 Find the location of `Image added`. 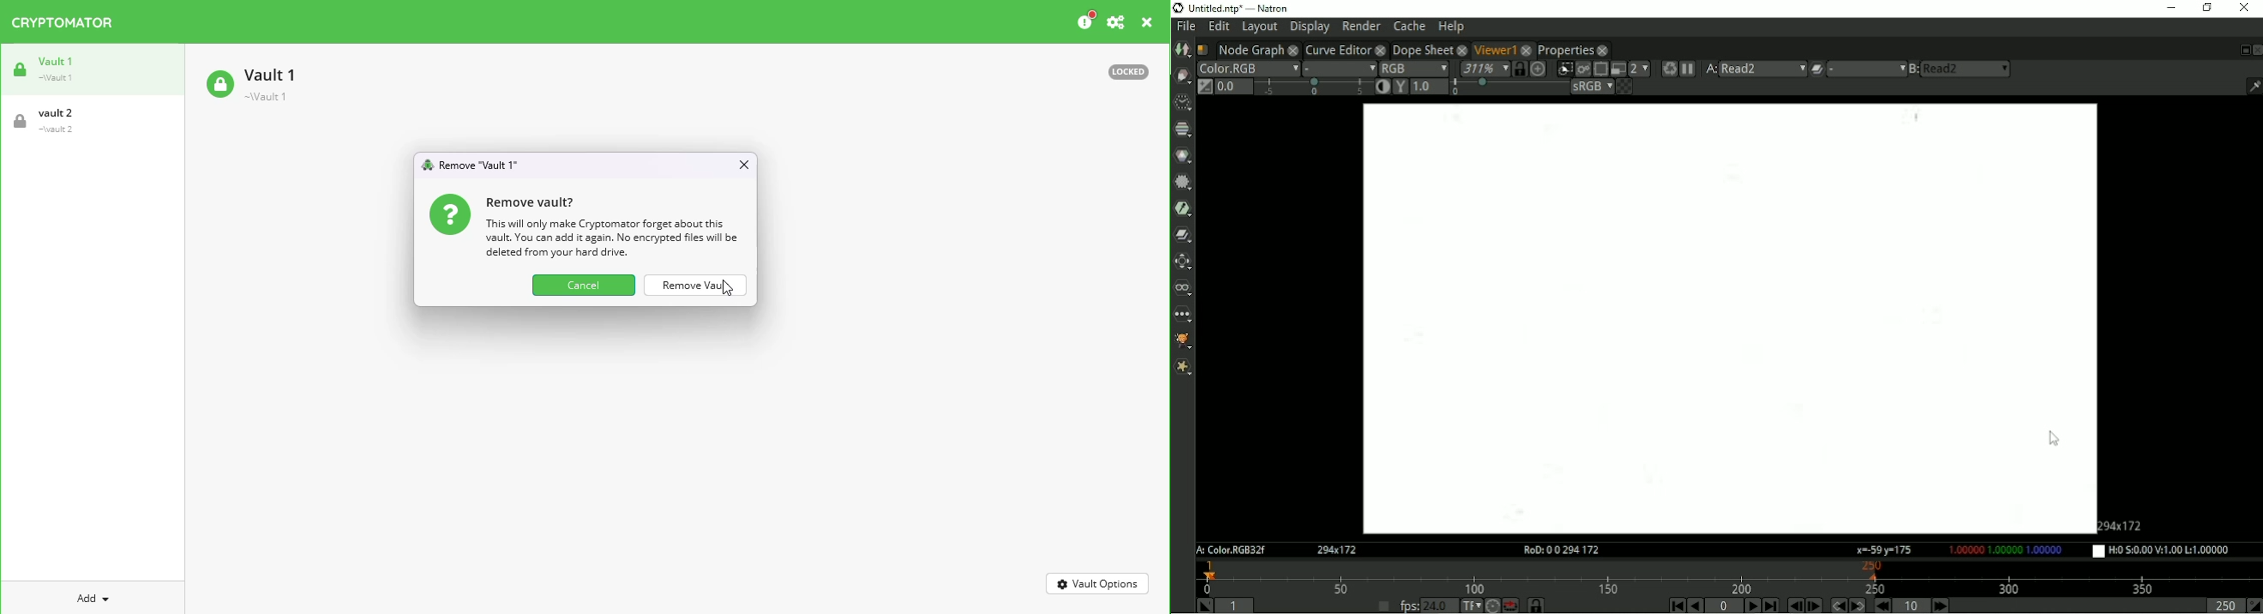

Image added is located at coordinates (1726, 319).